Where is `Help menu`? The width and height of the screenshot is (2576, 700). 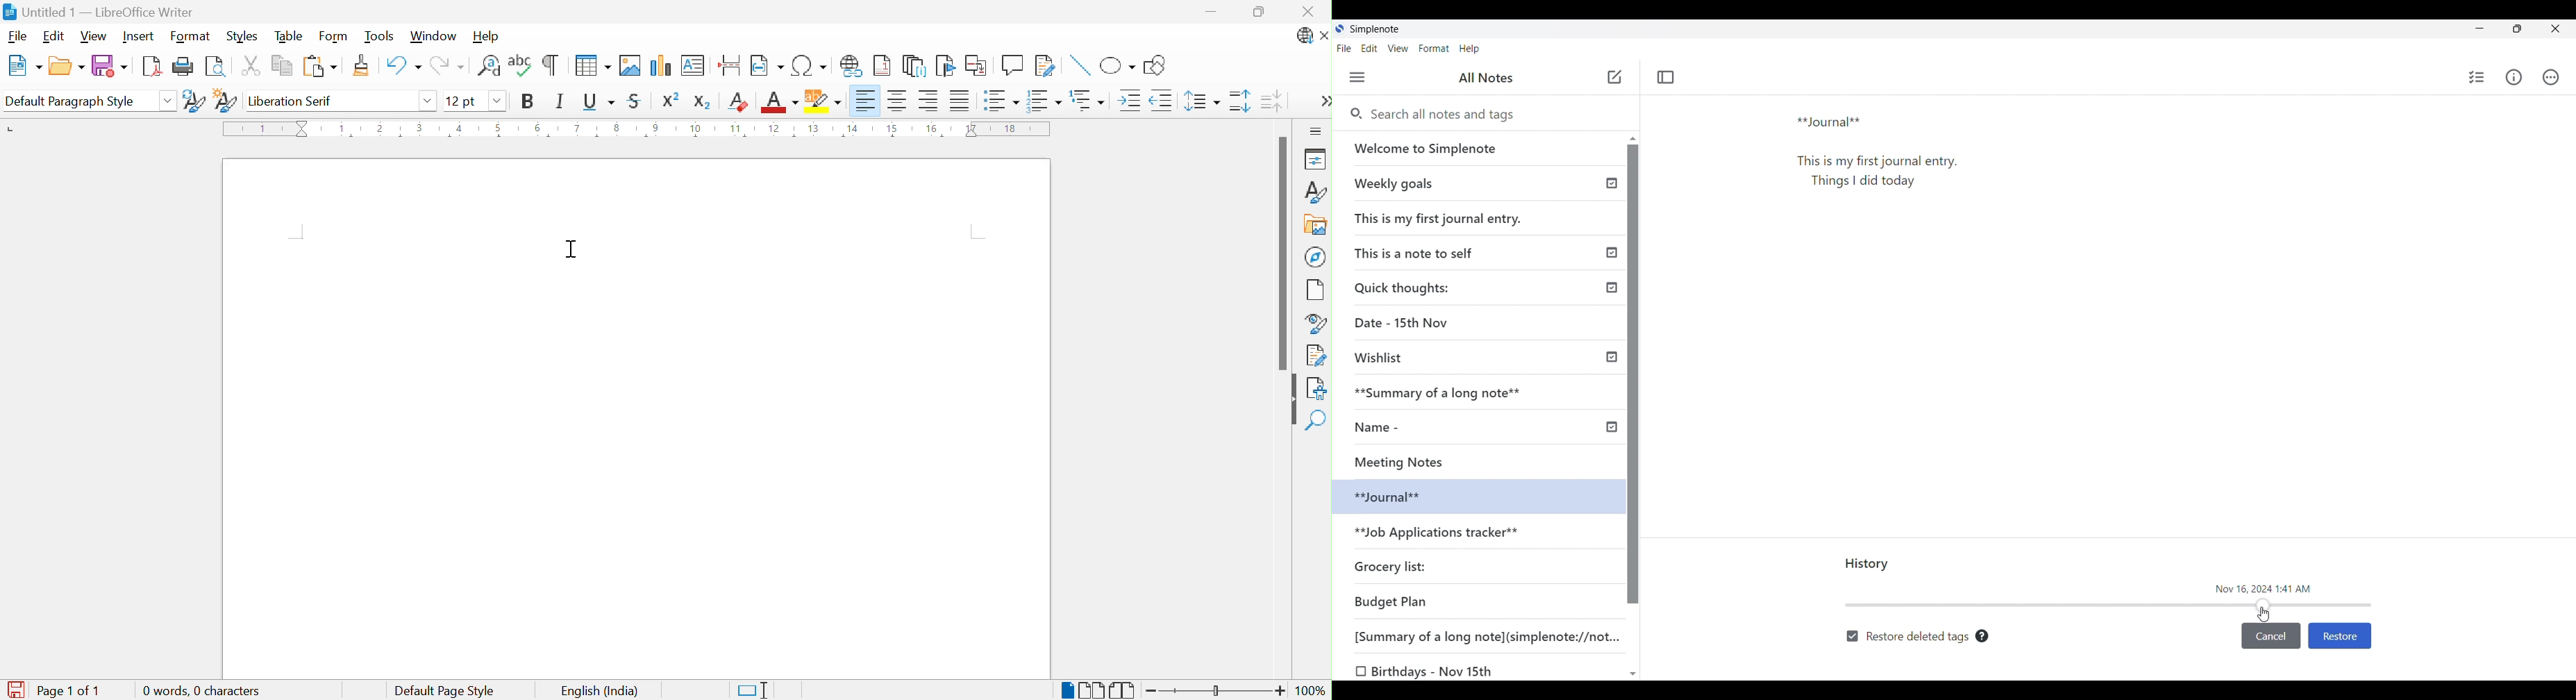 Help menu is located at coordinates (1470, 49).